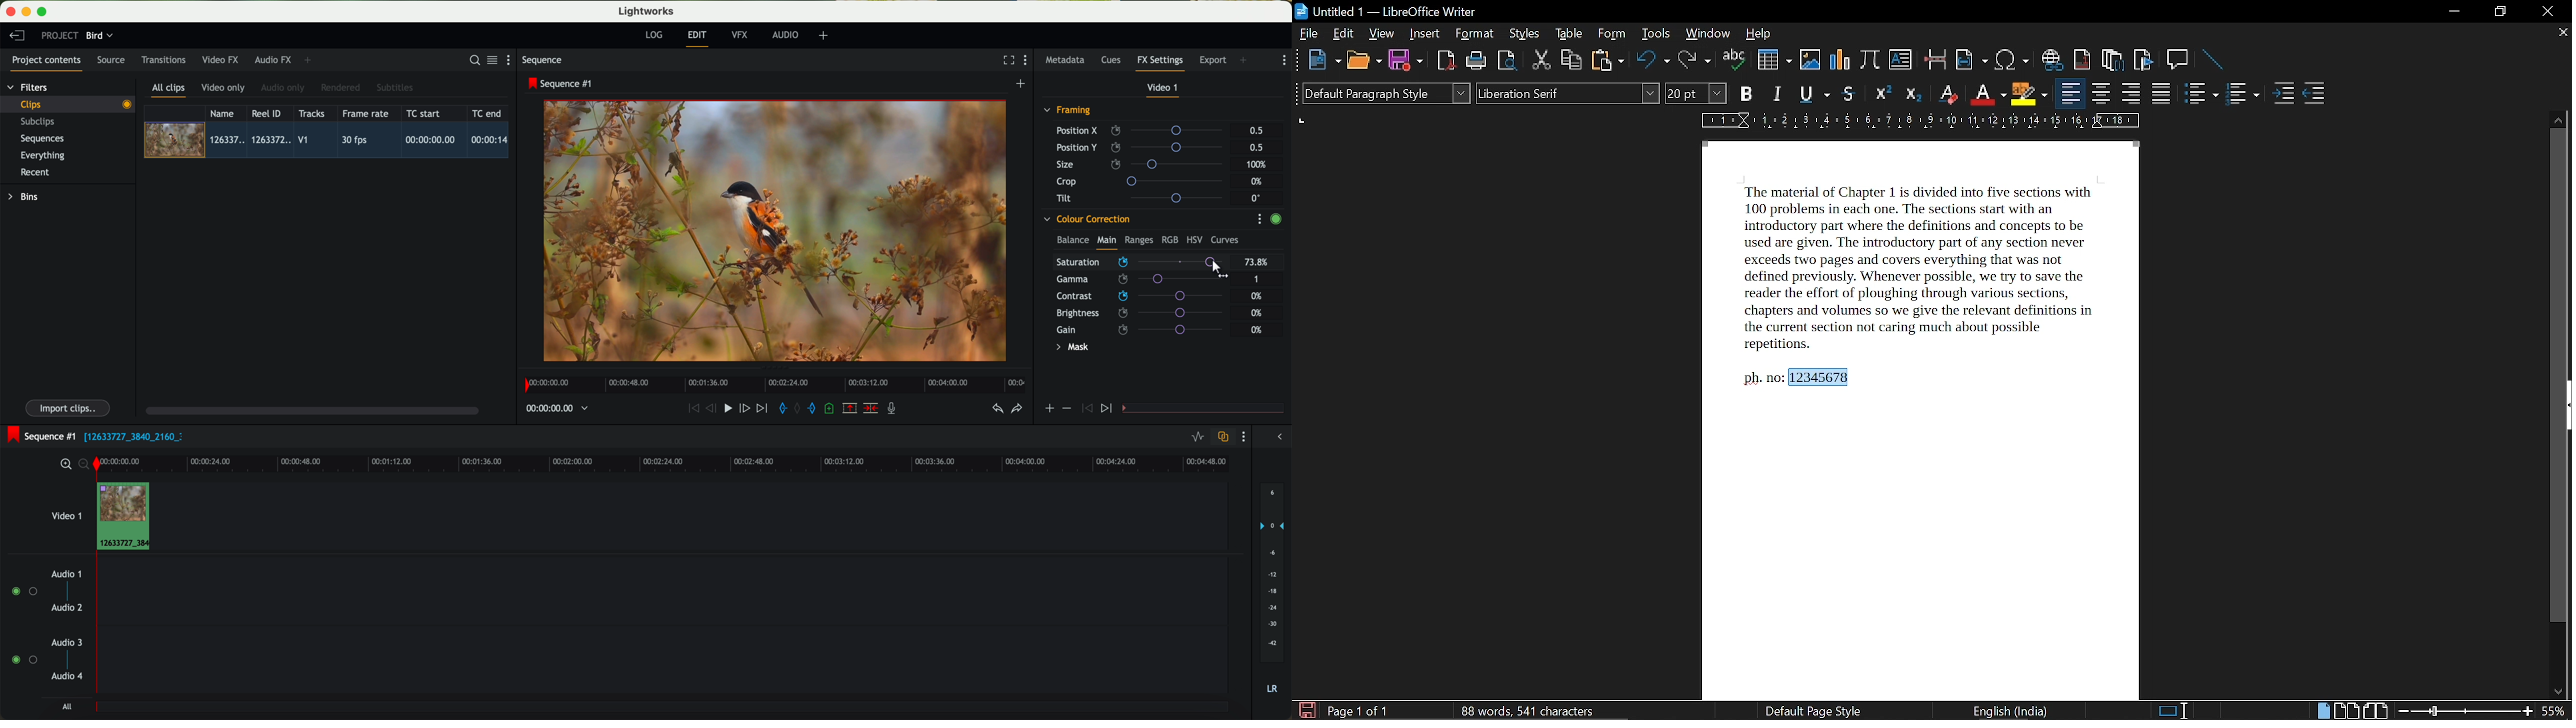 This screenshot has width=2576, height=728. Describe the element at coordinates (1970, 60) in the screenshot. I see `insert field` at that location.